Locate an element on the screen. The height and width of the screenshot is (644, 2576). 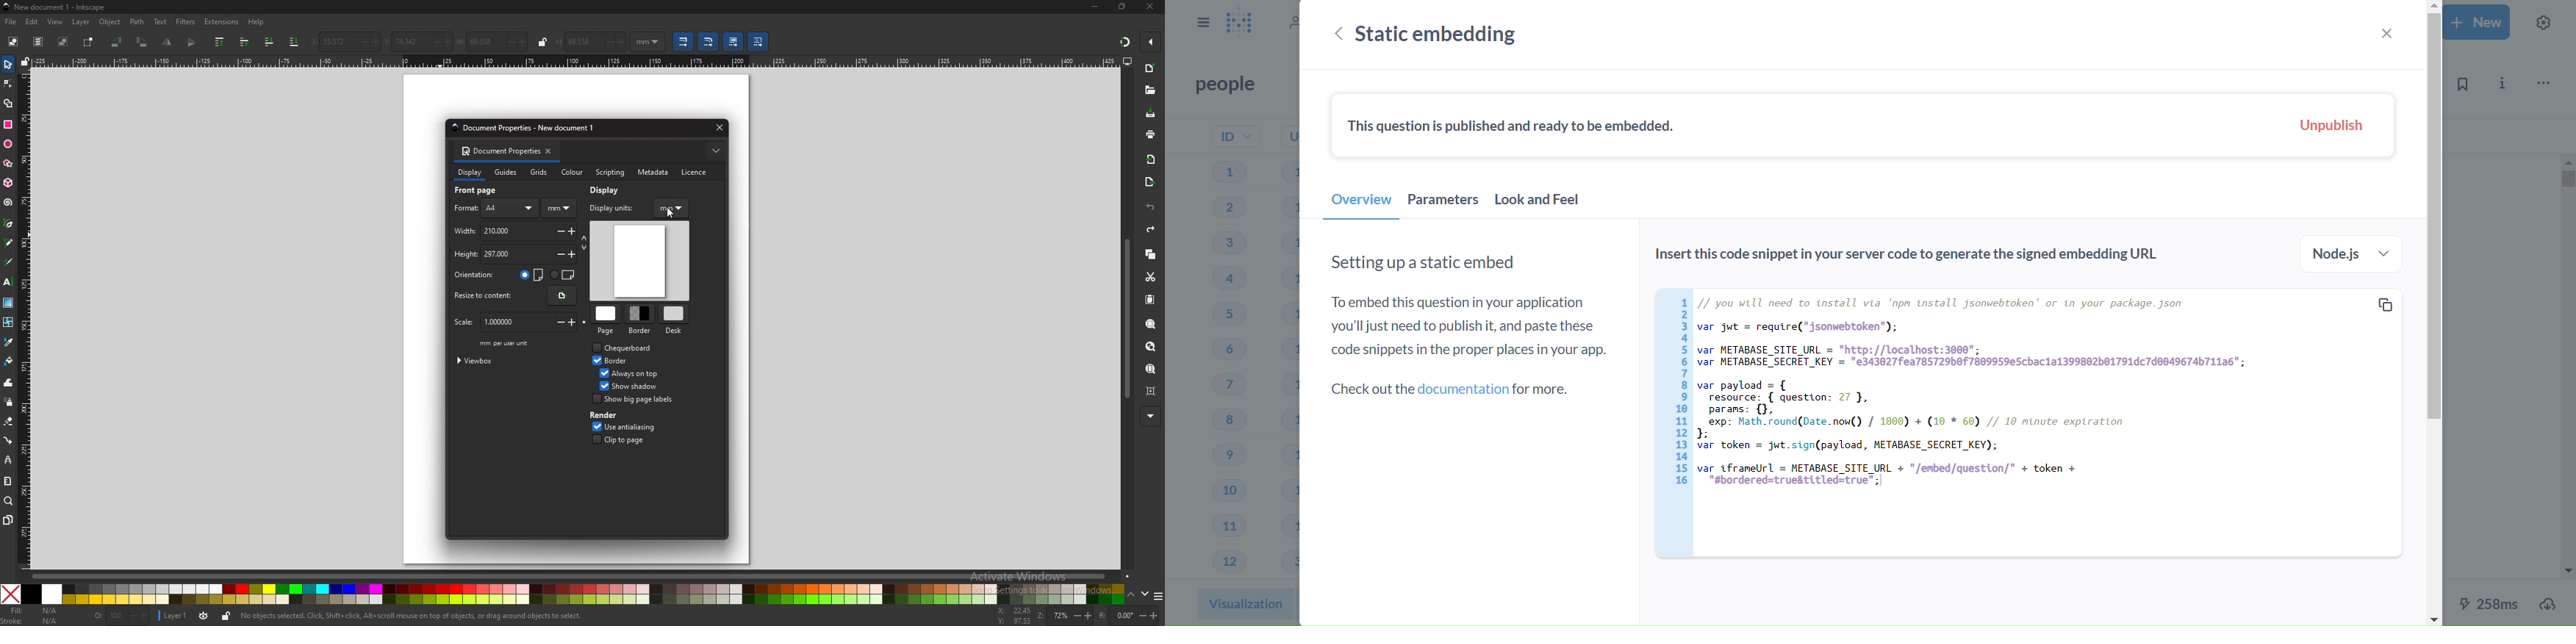
- is located at coordinates (556, 323).